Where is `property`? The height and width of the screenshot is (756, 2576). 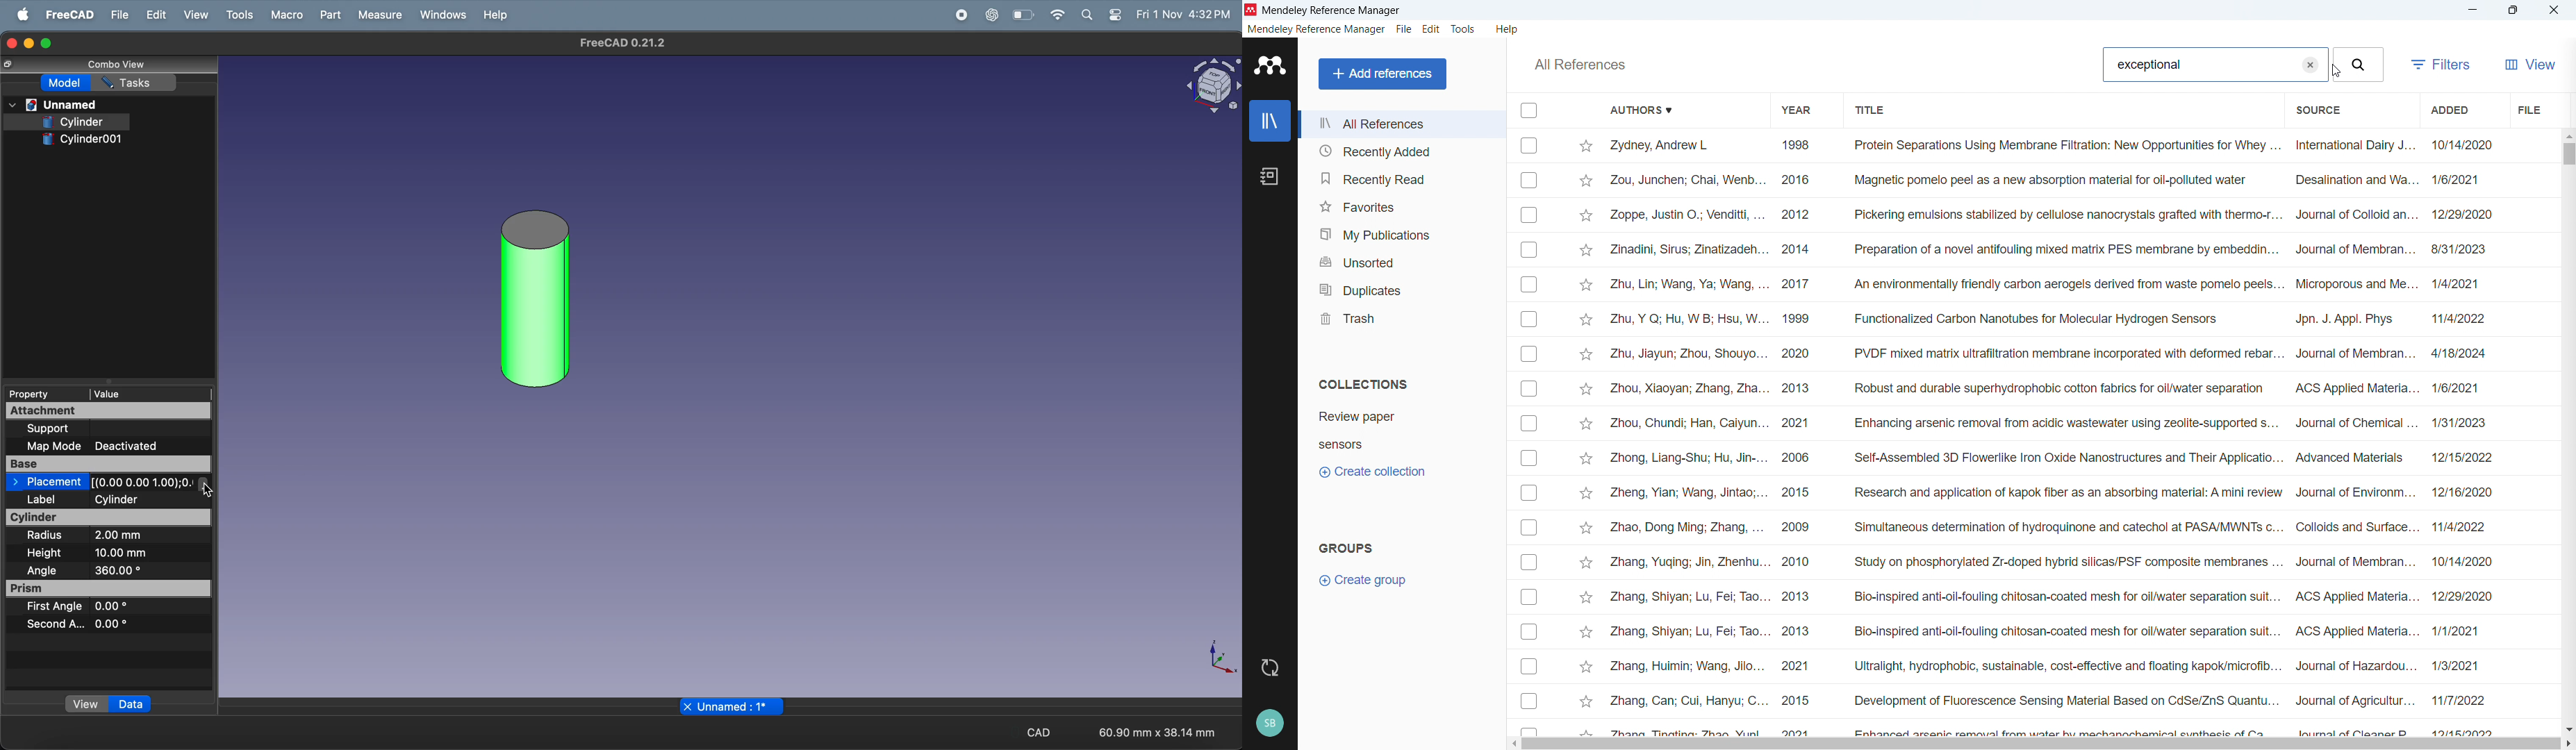 property is located at coordinates (38, 394).